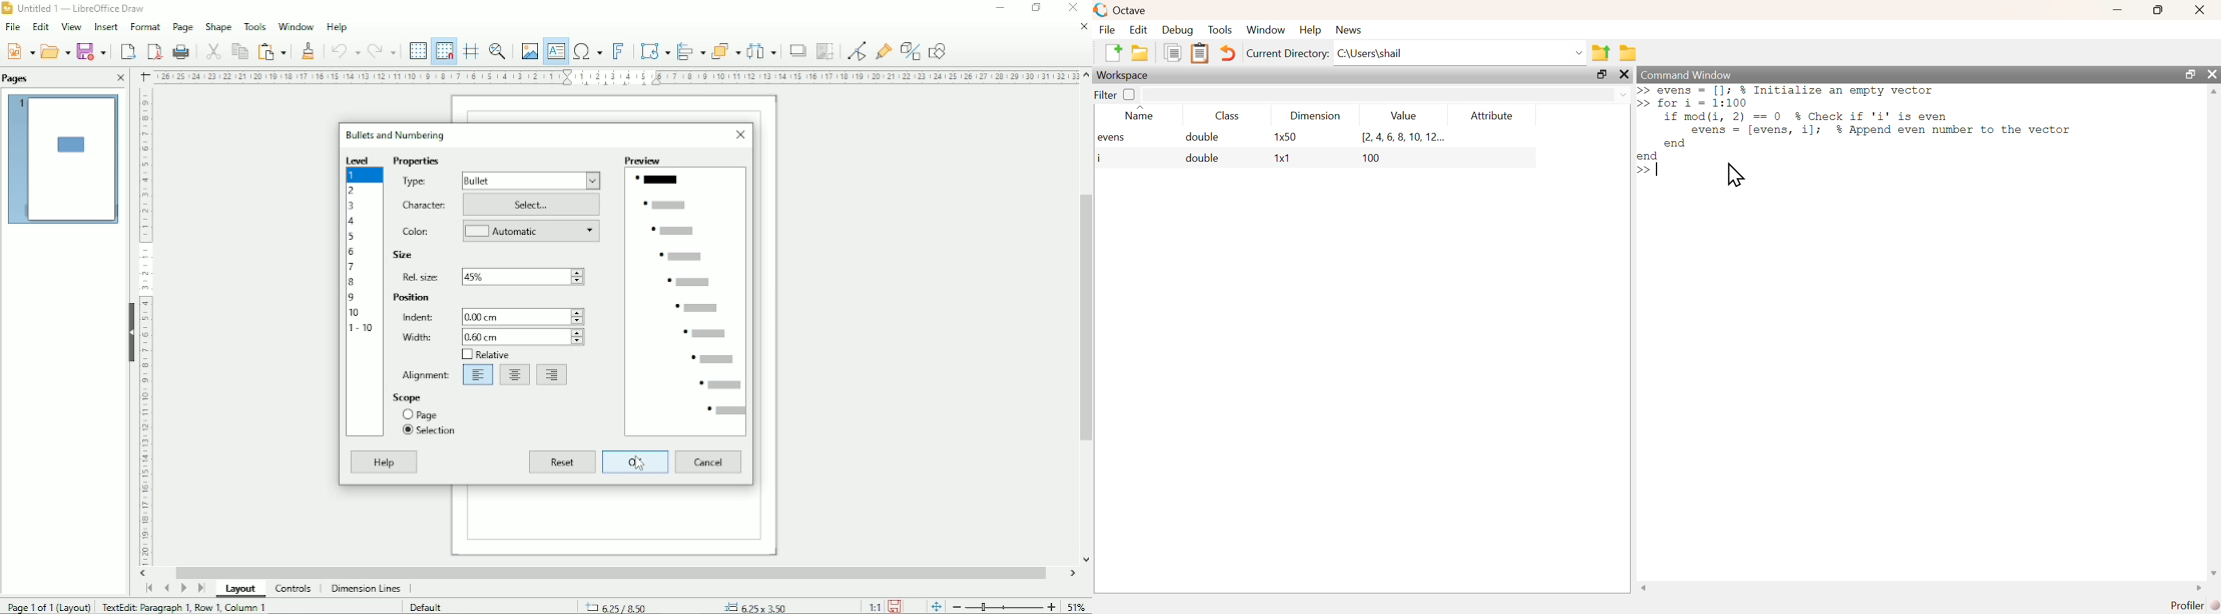  I want to click on cursor, so click(1736, 175).